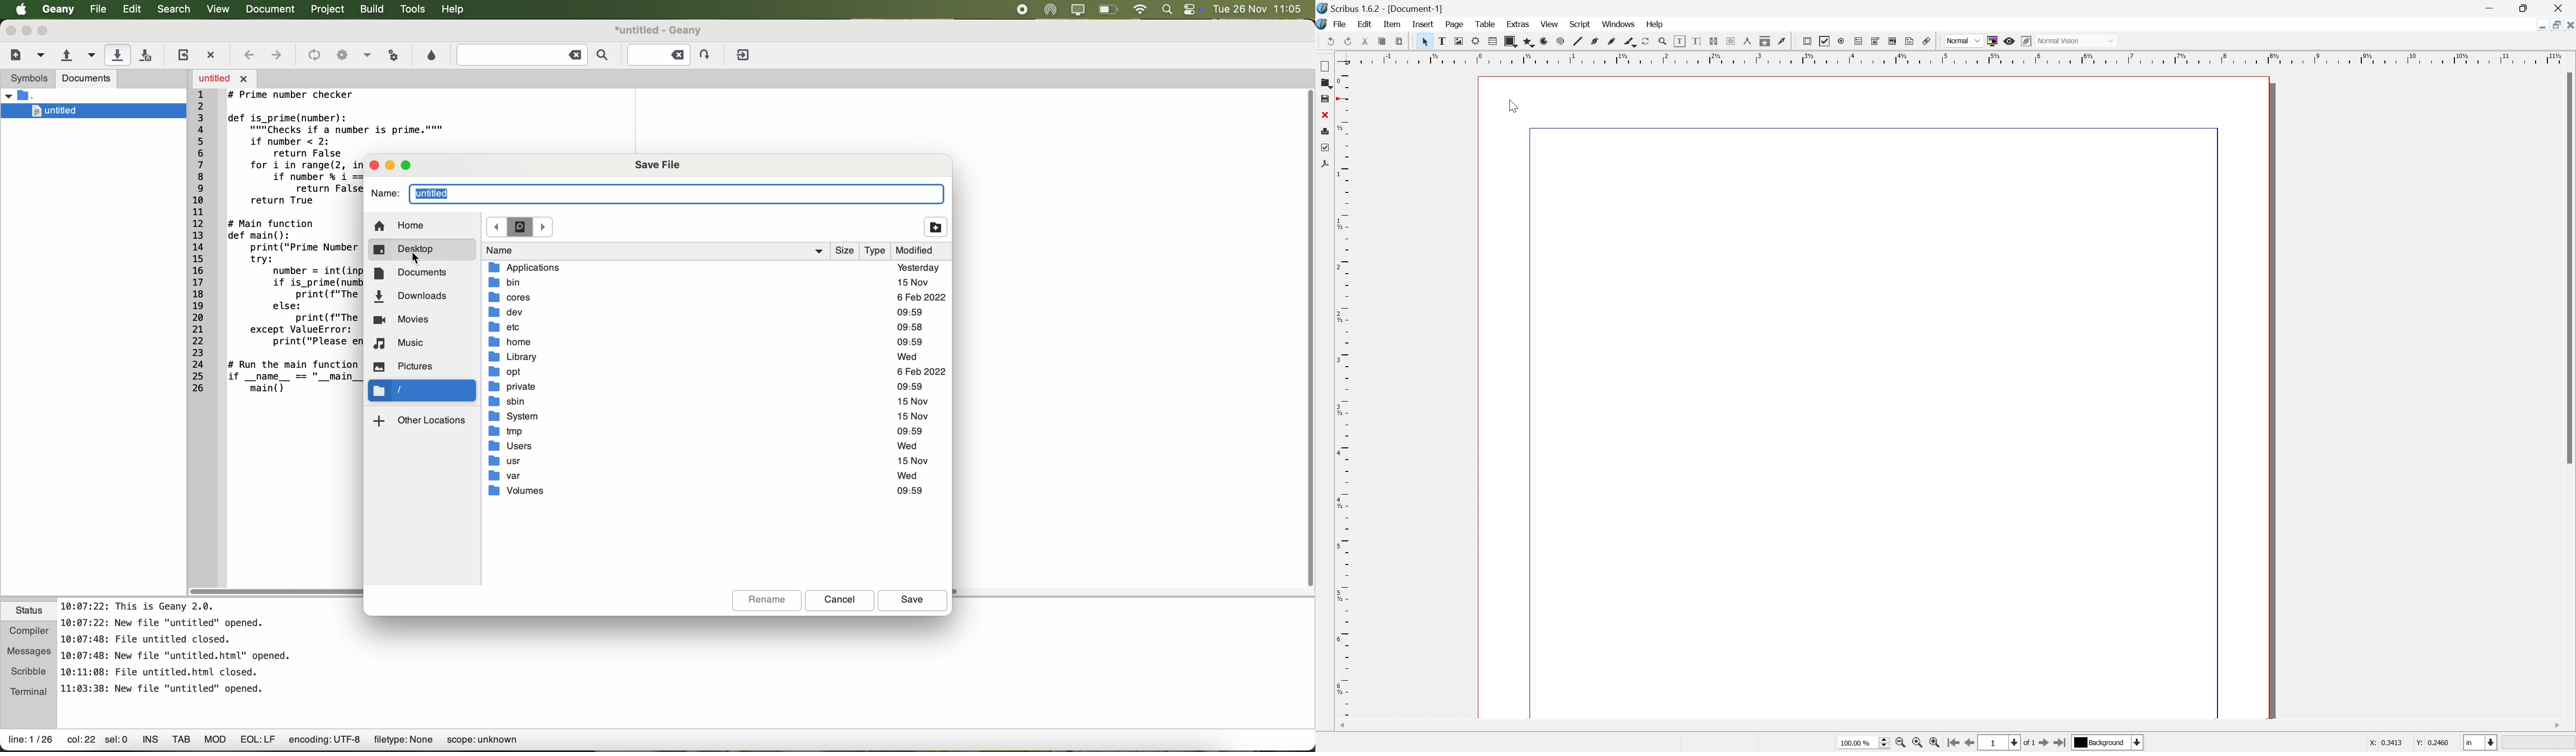 The image size is (2576, 756). What do you see at coordinates (1515, 104) in the screenshot?
I see `Cursor` at bounding box center [1515, 104].